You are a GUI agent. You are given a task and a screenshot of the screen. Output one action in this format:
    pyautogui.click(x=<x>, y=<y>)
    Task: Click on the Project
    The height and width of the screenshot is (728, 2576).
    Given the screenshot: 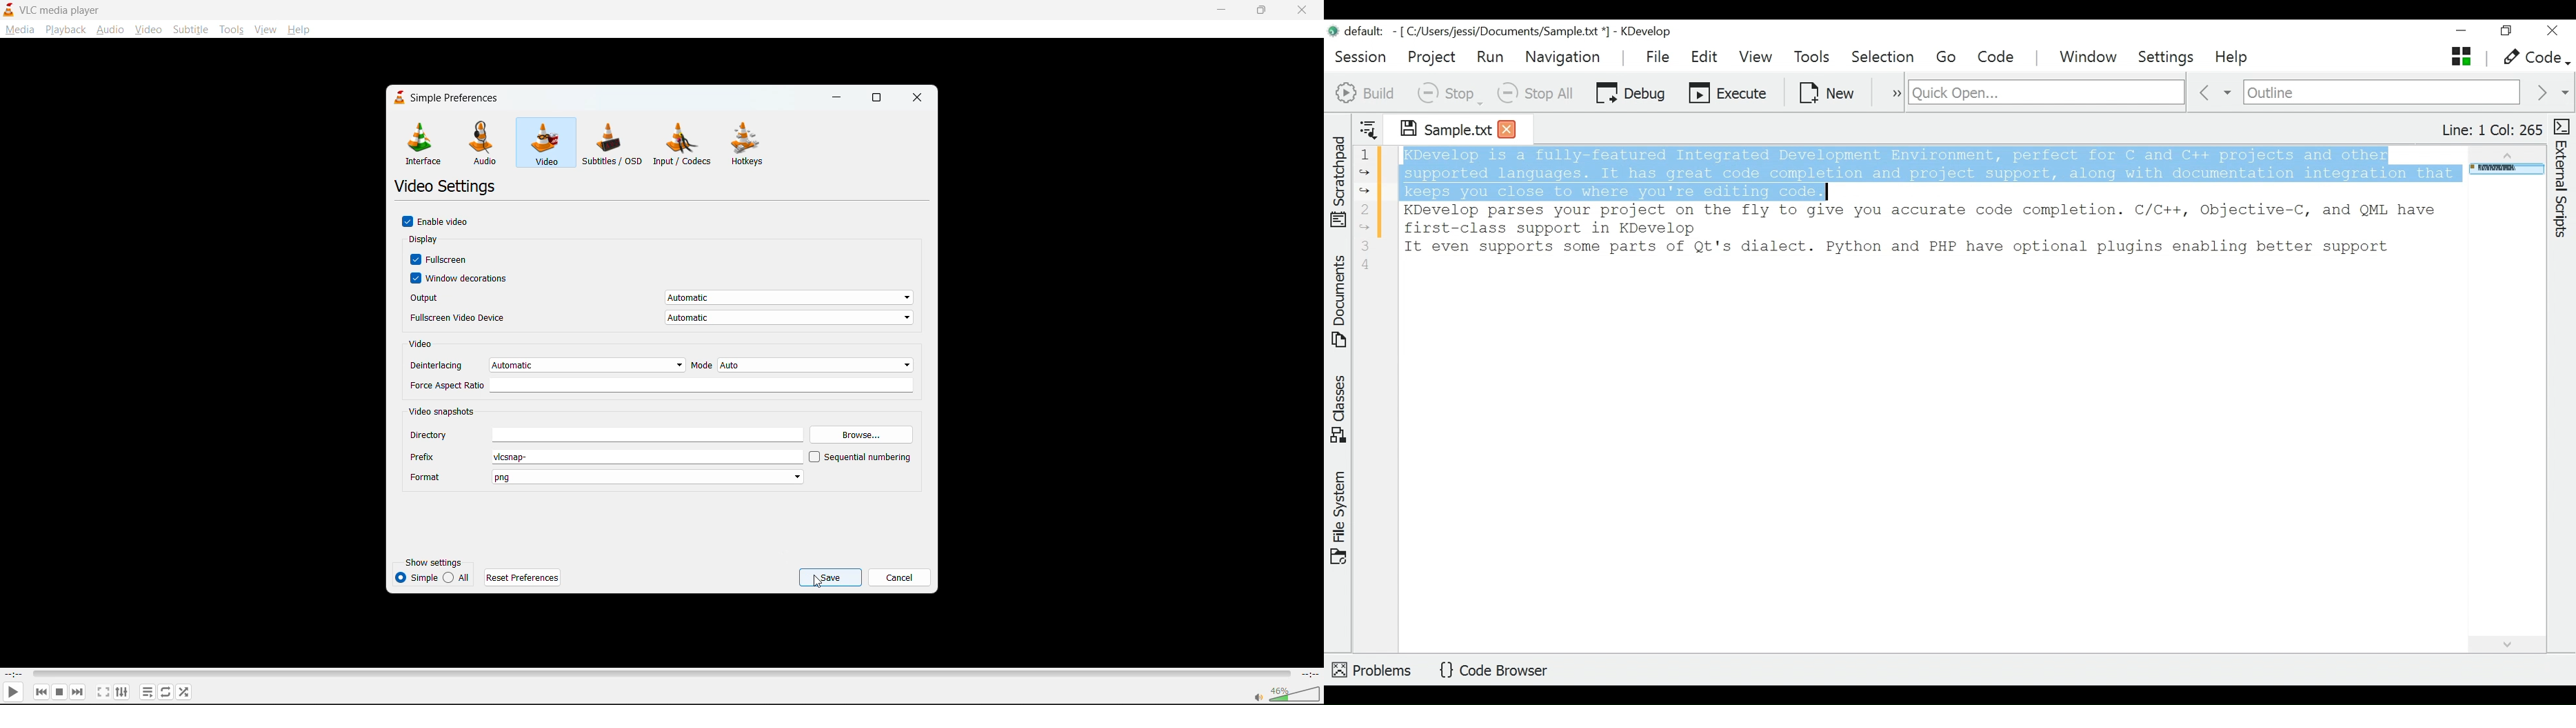 What is the action you would take?
    pyautogui.click(x=1431, y=57)
    